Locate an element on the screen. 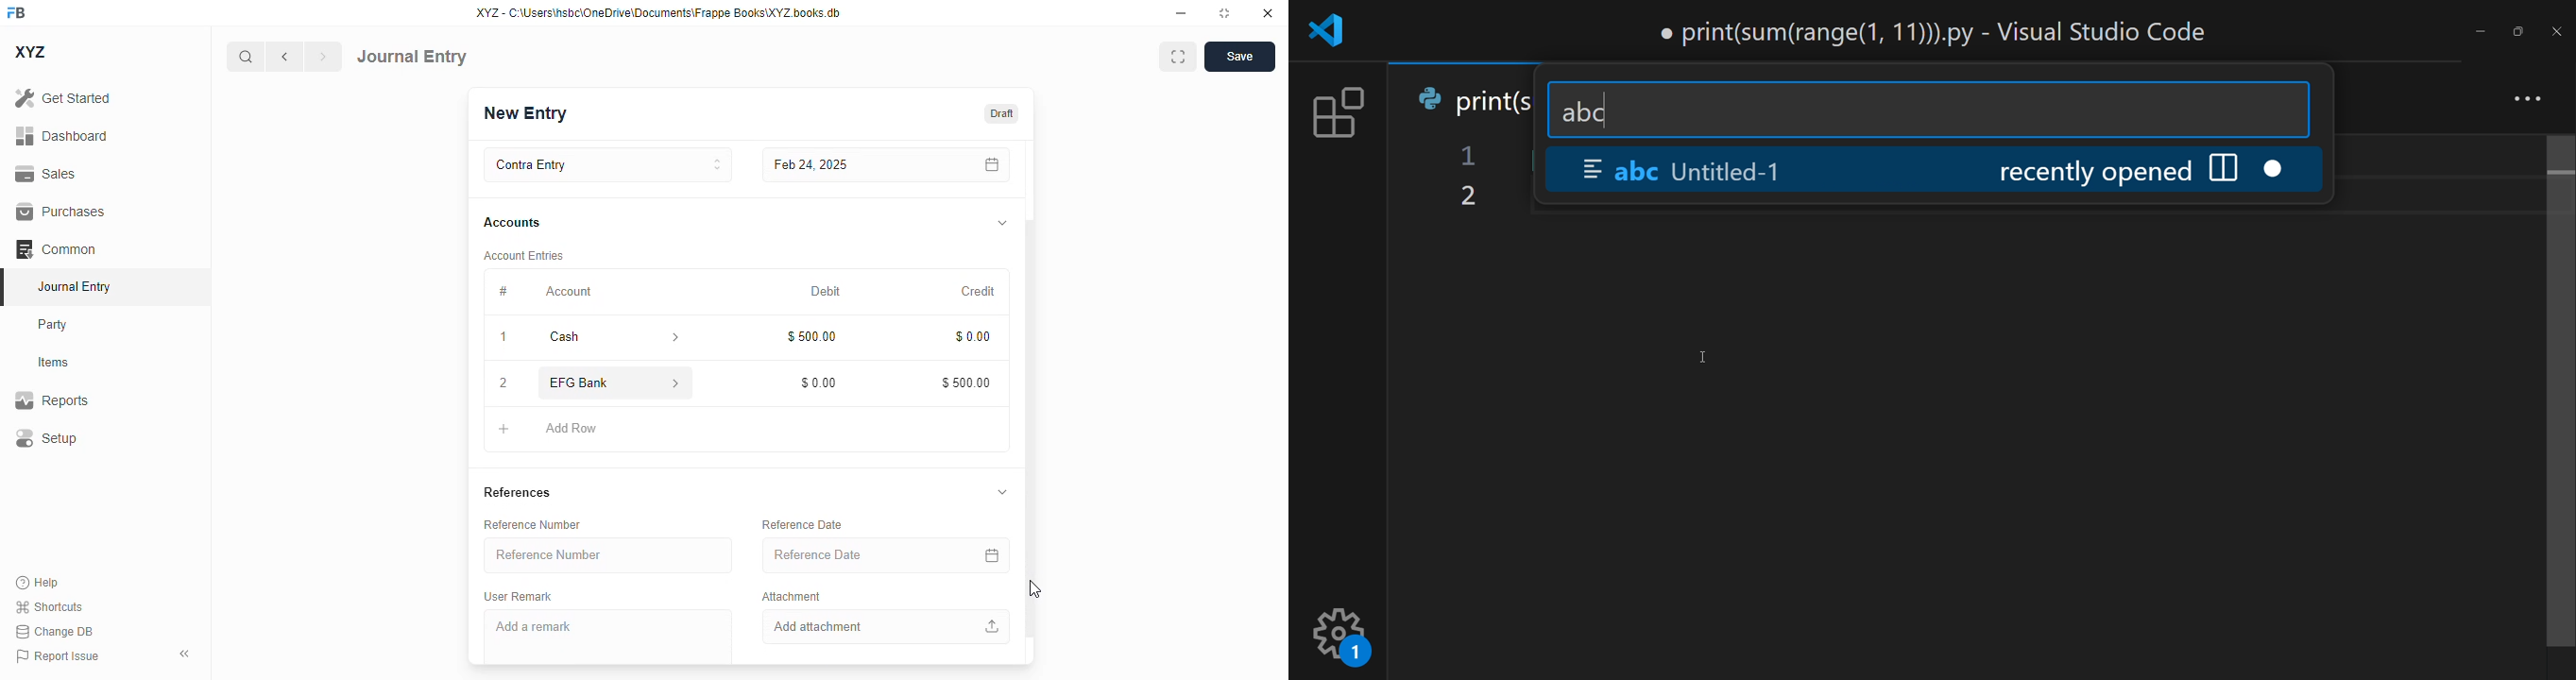 The width and height of the screenshot is (2576, 700). 2 is located at coordinates (503, 383).